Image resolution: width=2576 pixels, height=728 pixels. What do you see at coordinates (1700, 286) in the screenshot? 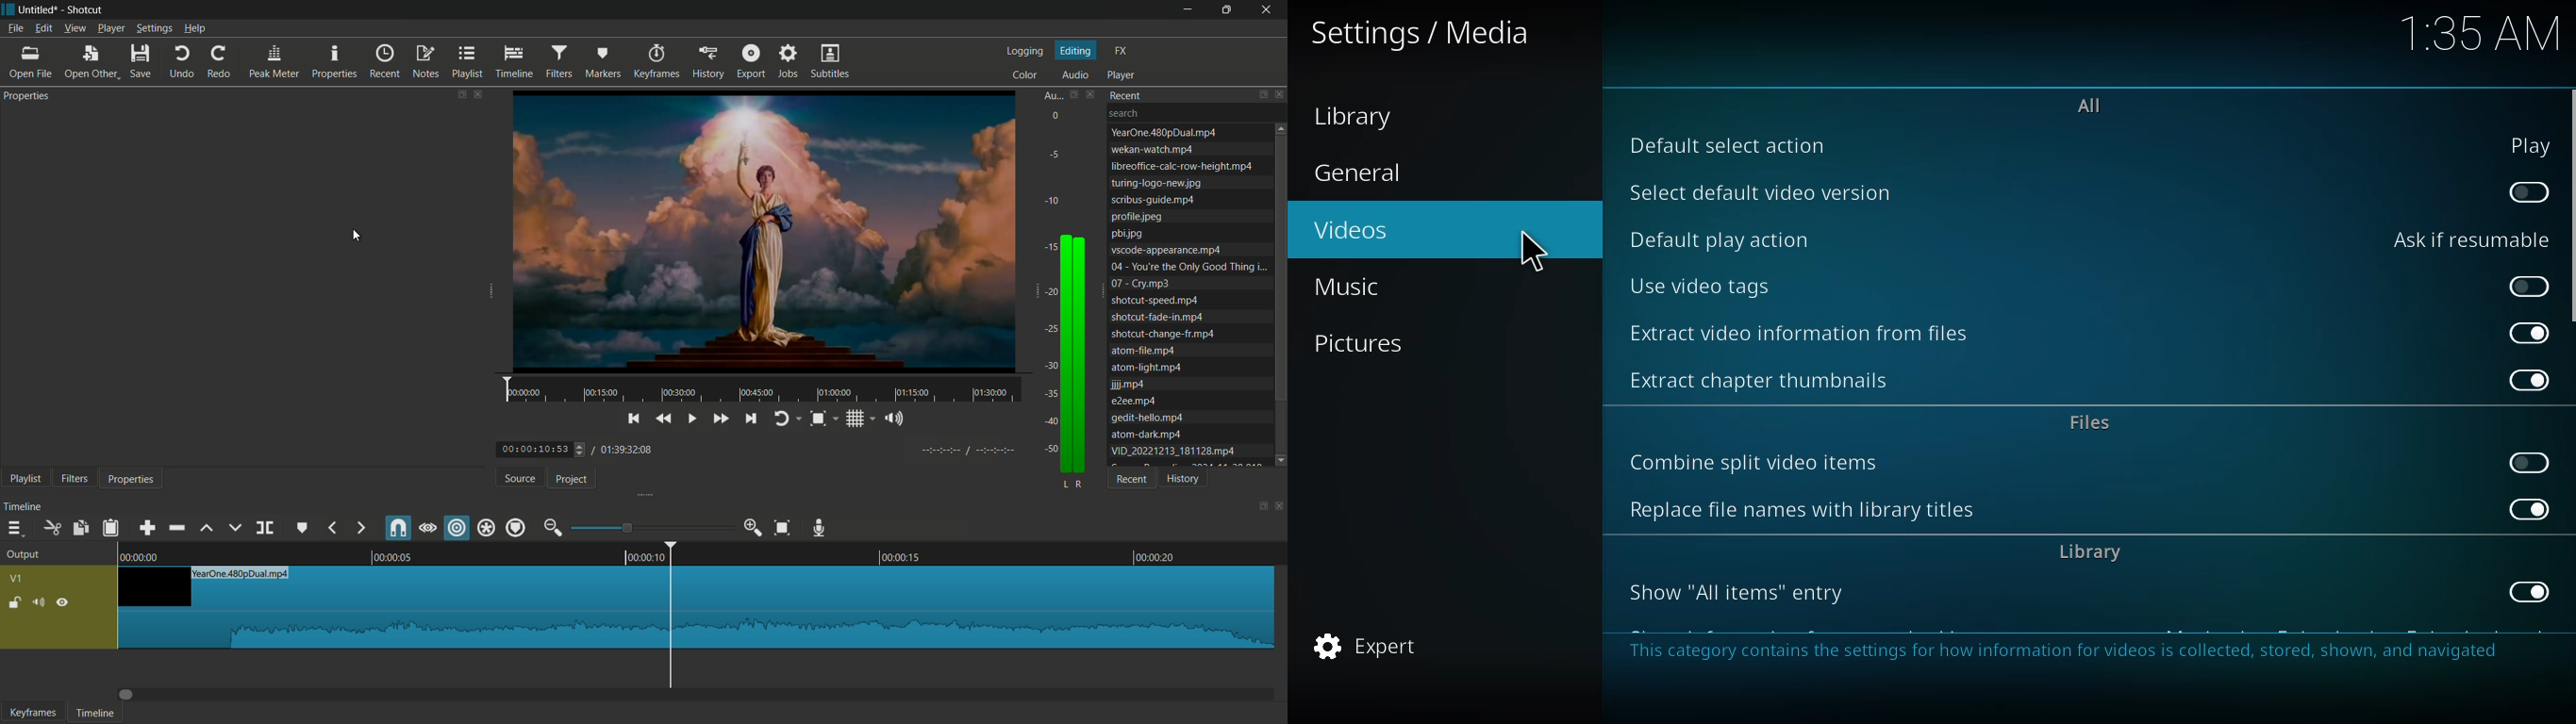
I see `use video tags` at bounding box center [1700, 286].